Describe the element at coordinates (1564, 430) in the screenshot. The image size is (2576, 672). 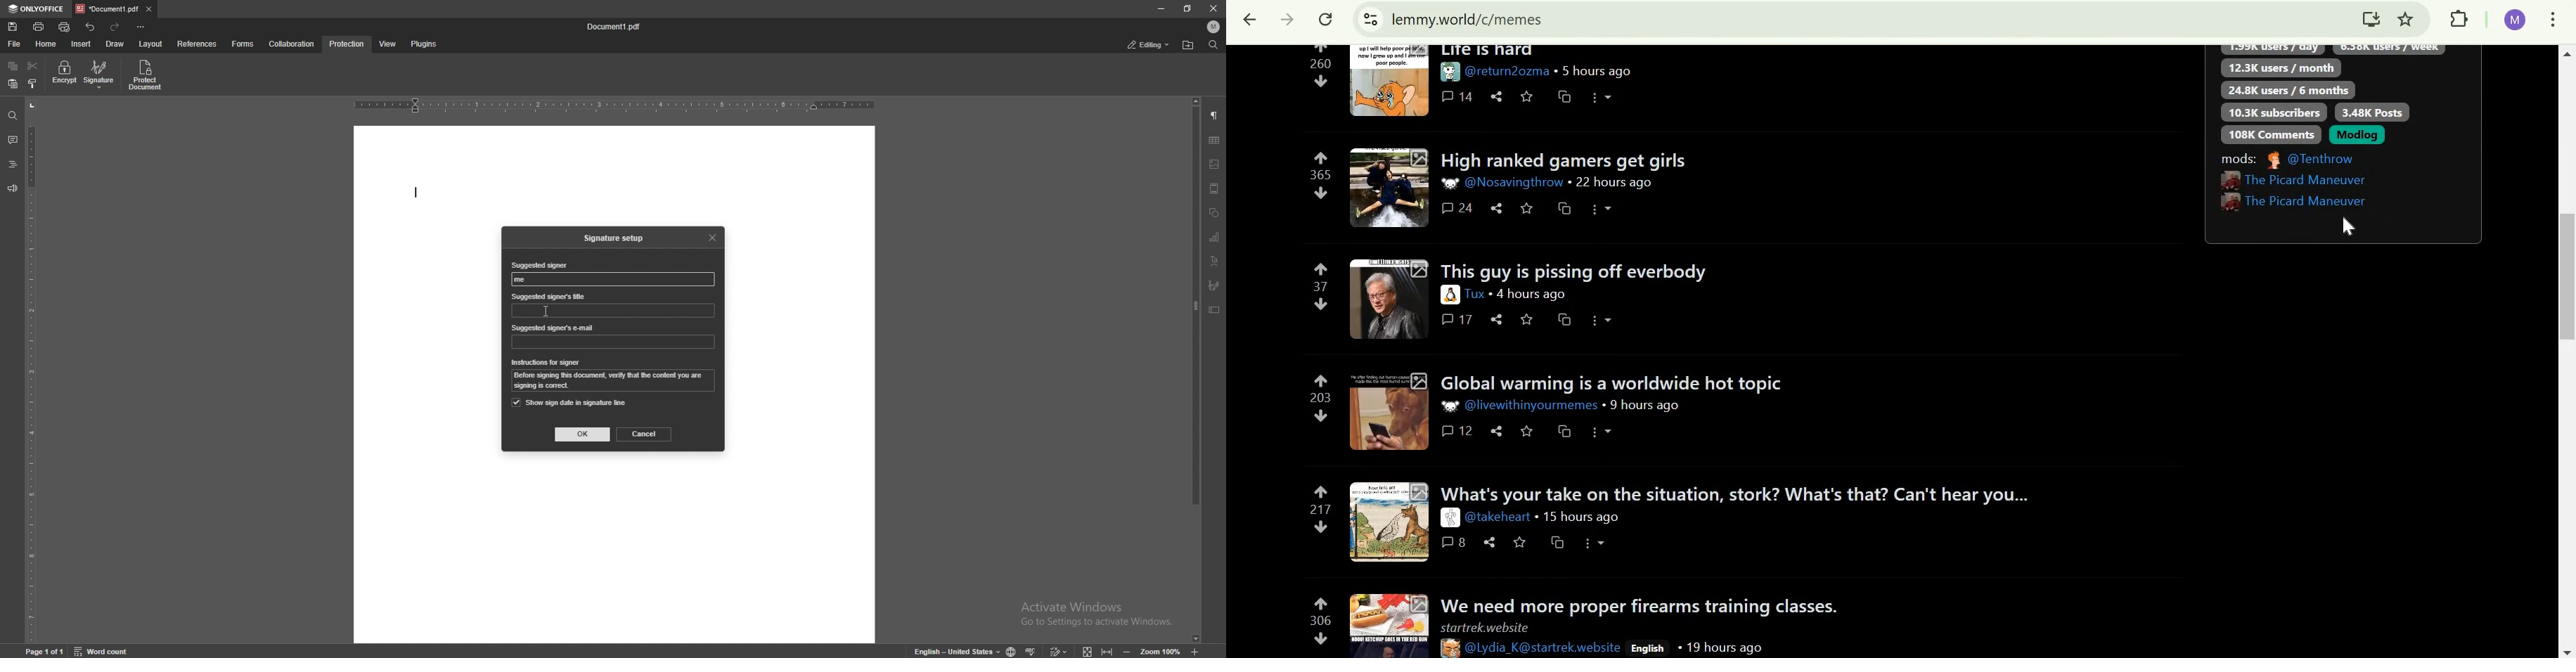
I see `cross-post` at that location.